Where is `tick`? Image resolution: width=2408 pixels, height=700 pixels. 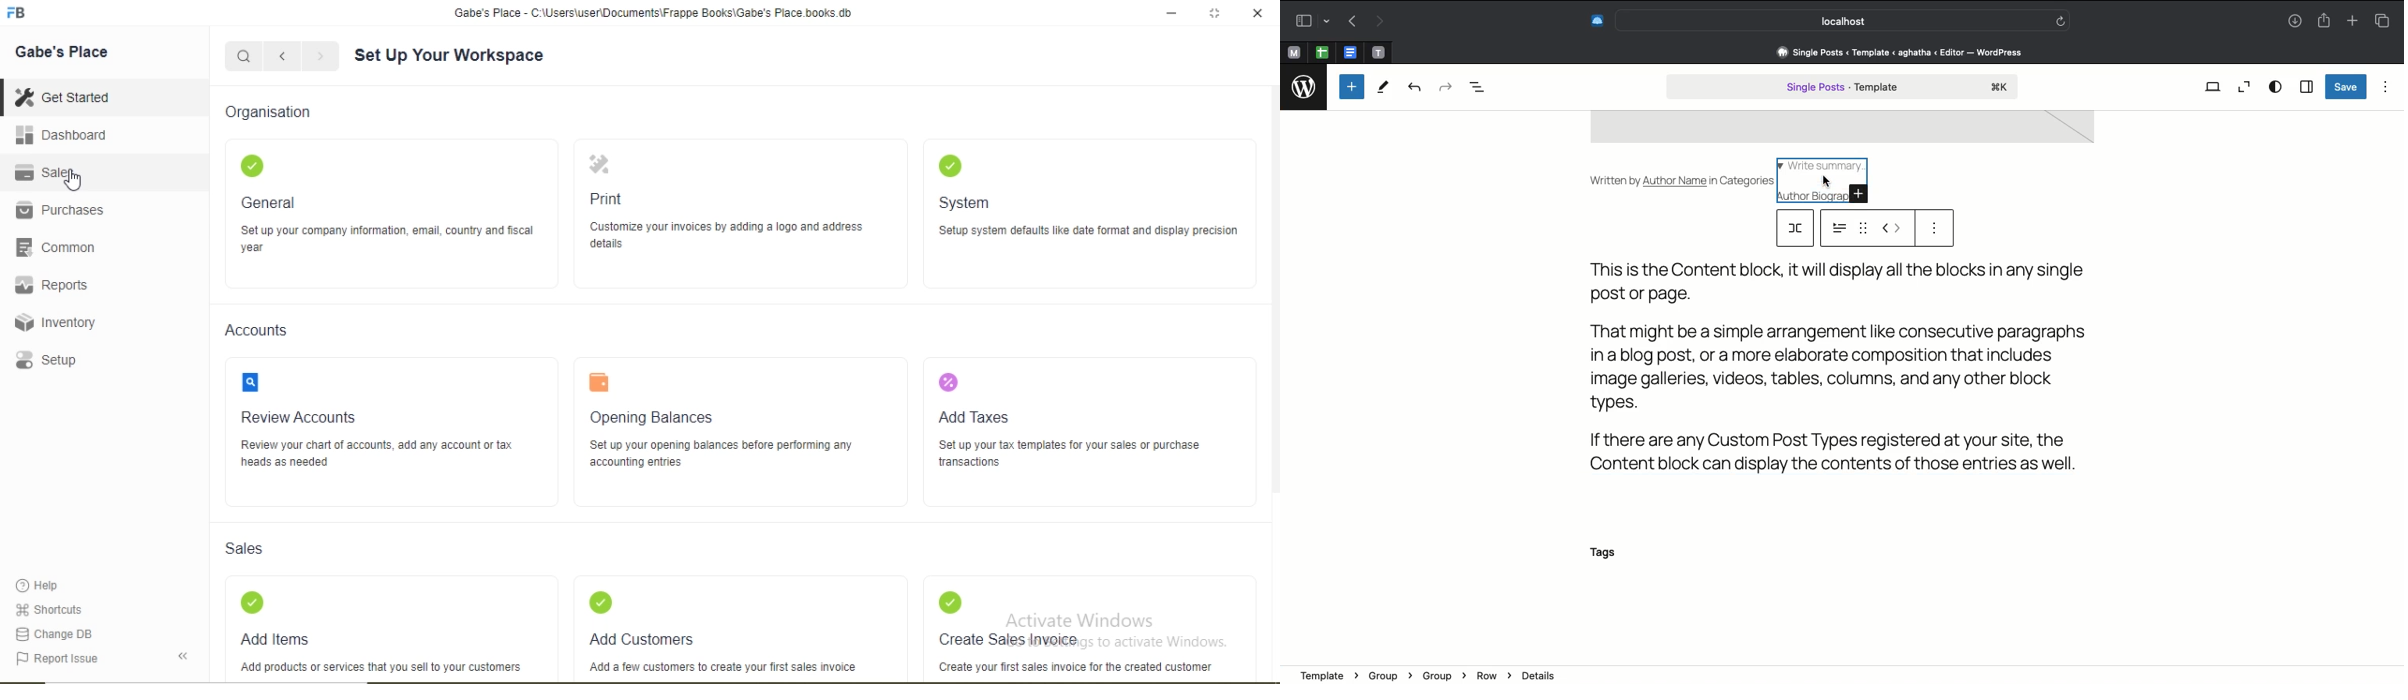
tick is located at coordinates (607, 602).